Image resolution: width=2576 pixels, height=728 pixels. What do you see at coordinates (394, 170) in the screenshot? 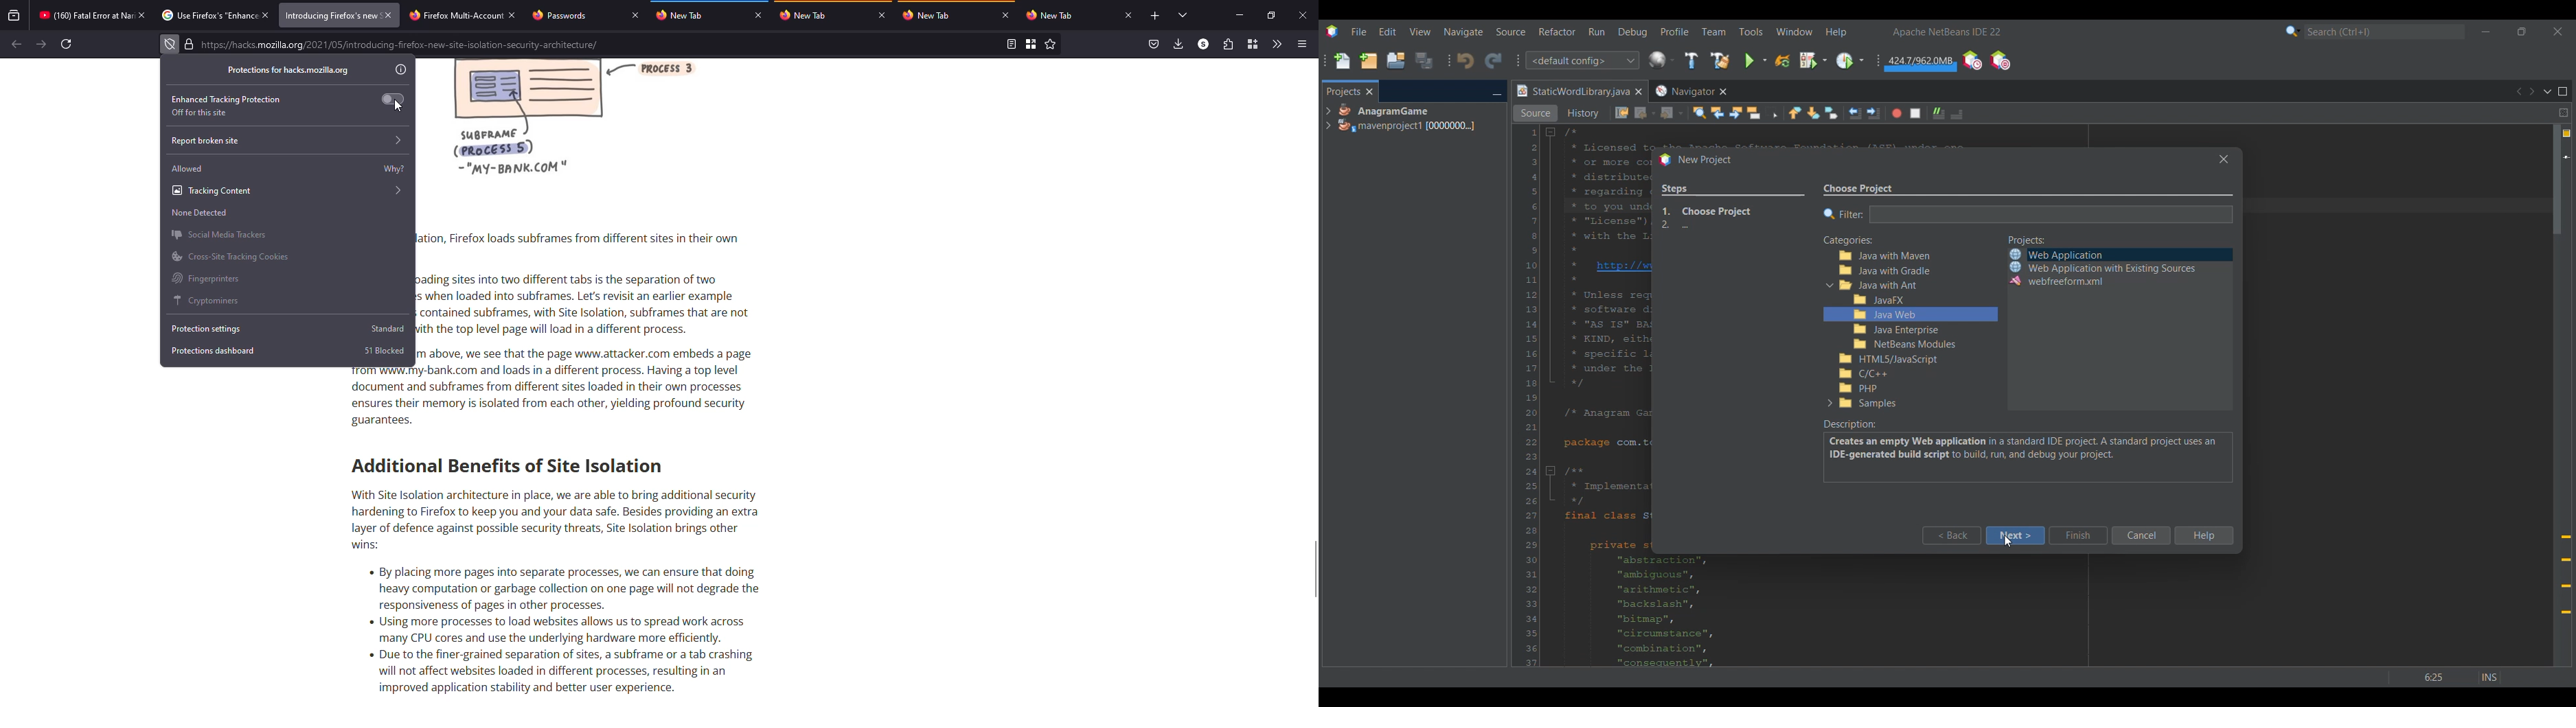
I see `why?` at bounding box center [394, 170].